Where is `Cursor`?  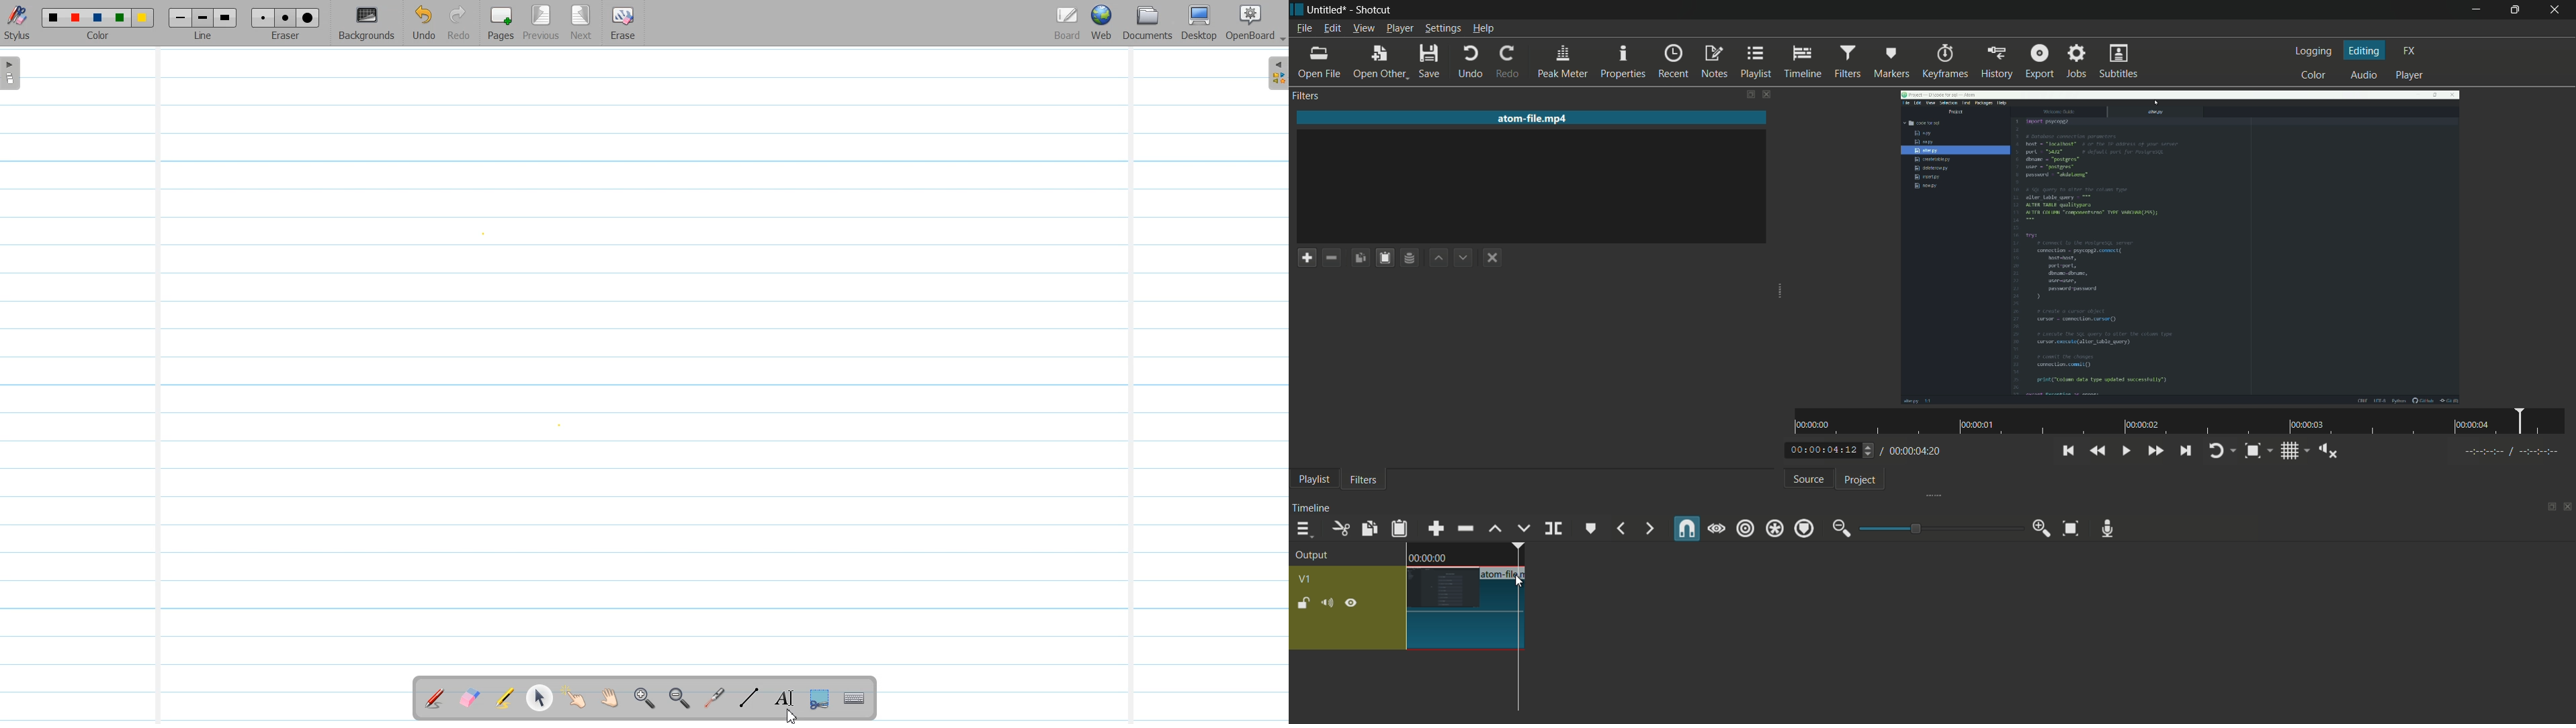 Cursor is located at coordinates (791, 713).